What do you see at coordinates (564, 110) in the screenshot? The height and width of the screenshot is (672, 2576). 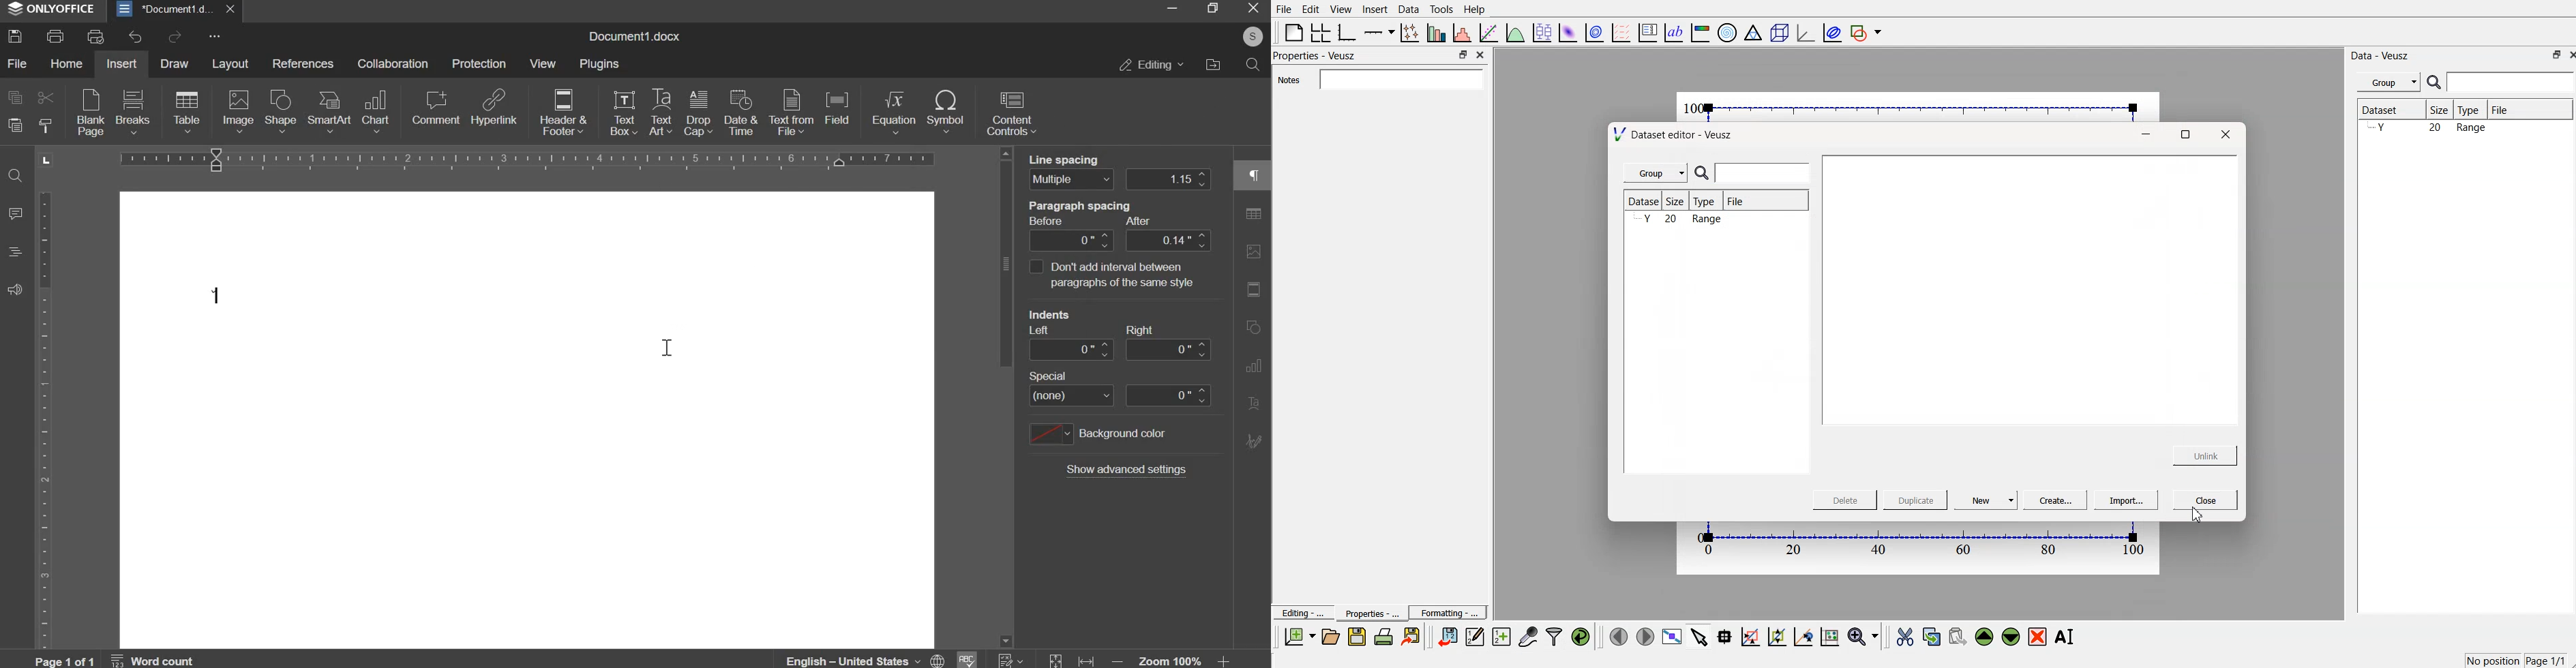 I see `header & footer` at bounding box center [564, 110].